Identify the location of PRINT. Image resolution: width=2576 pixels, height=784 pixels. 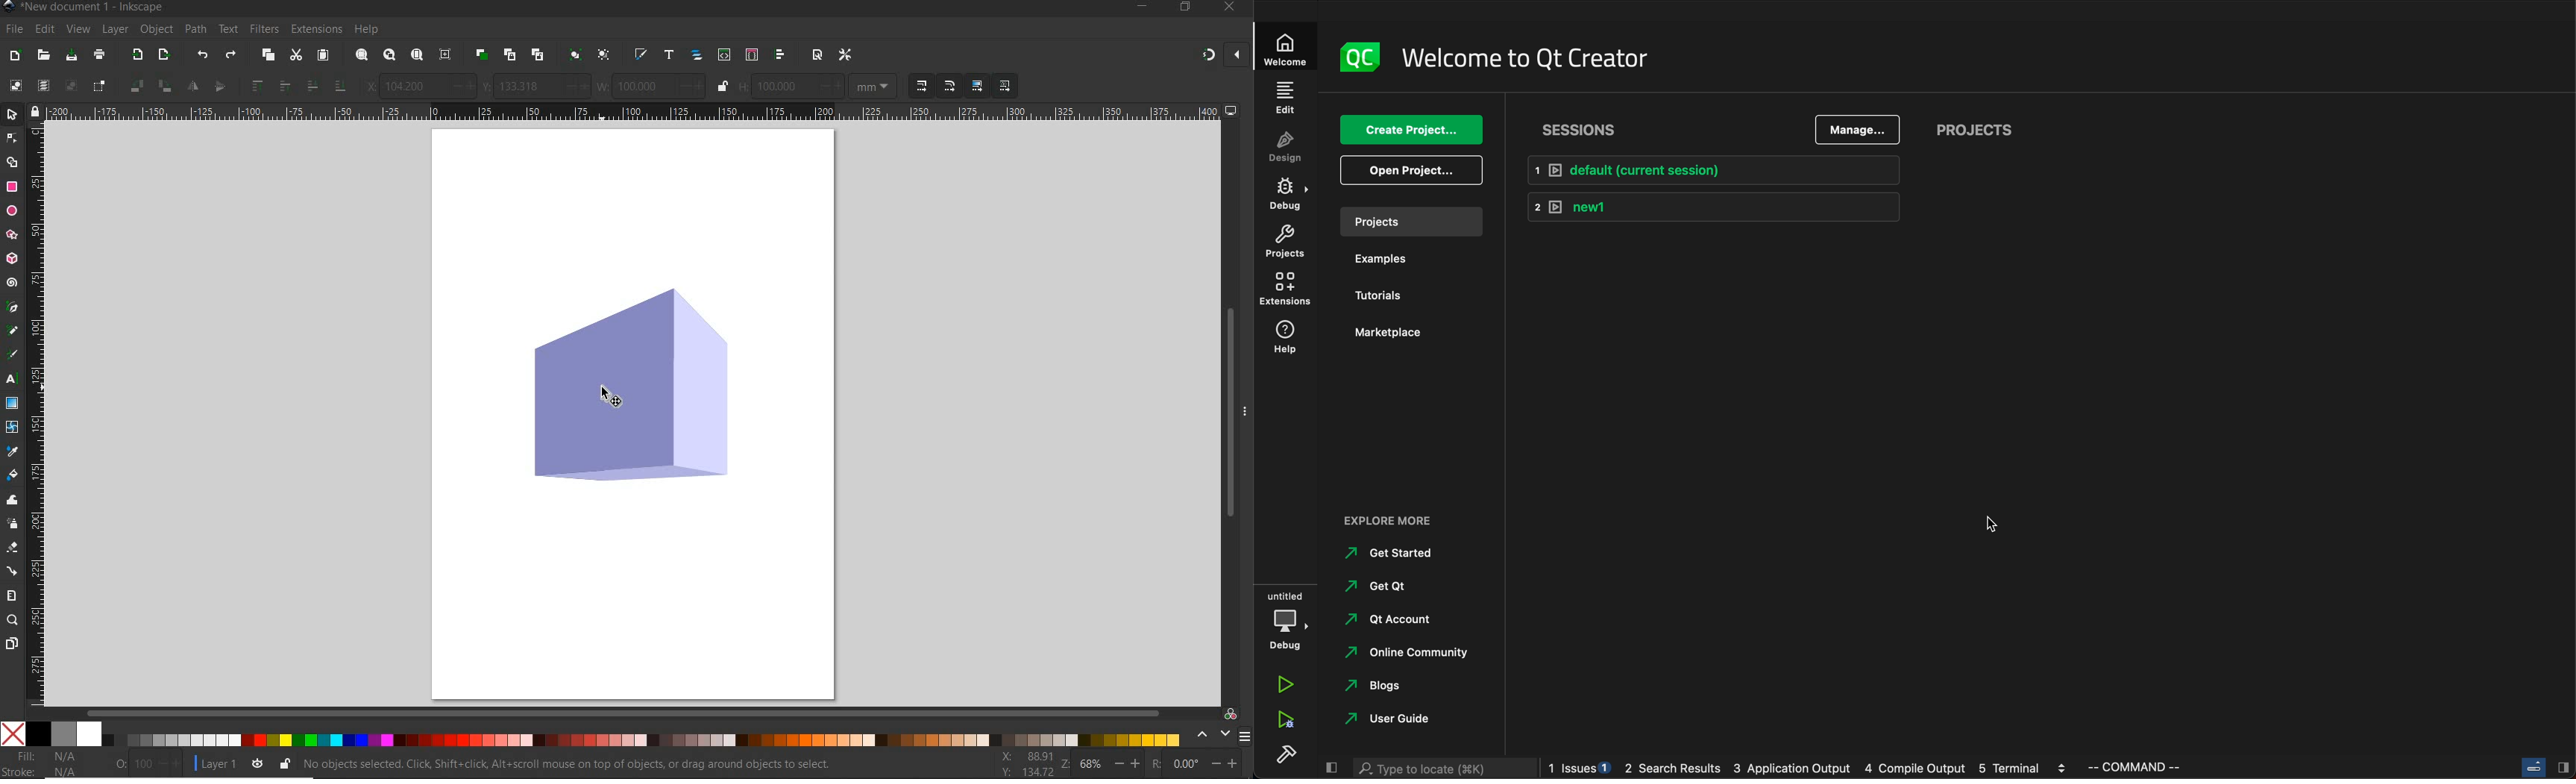
(100, 54).